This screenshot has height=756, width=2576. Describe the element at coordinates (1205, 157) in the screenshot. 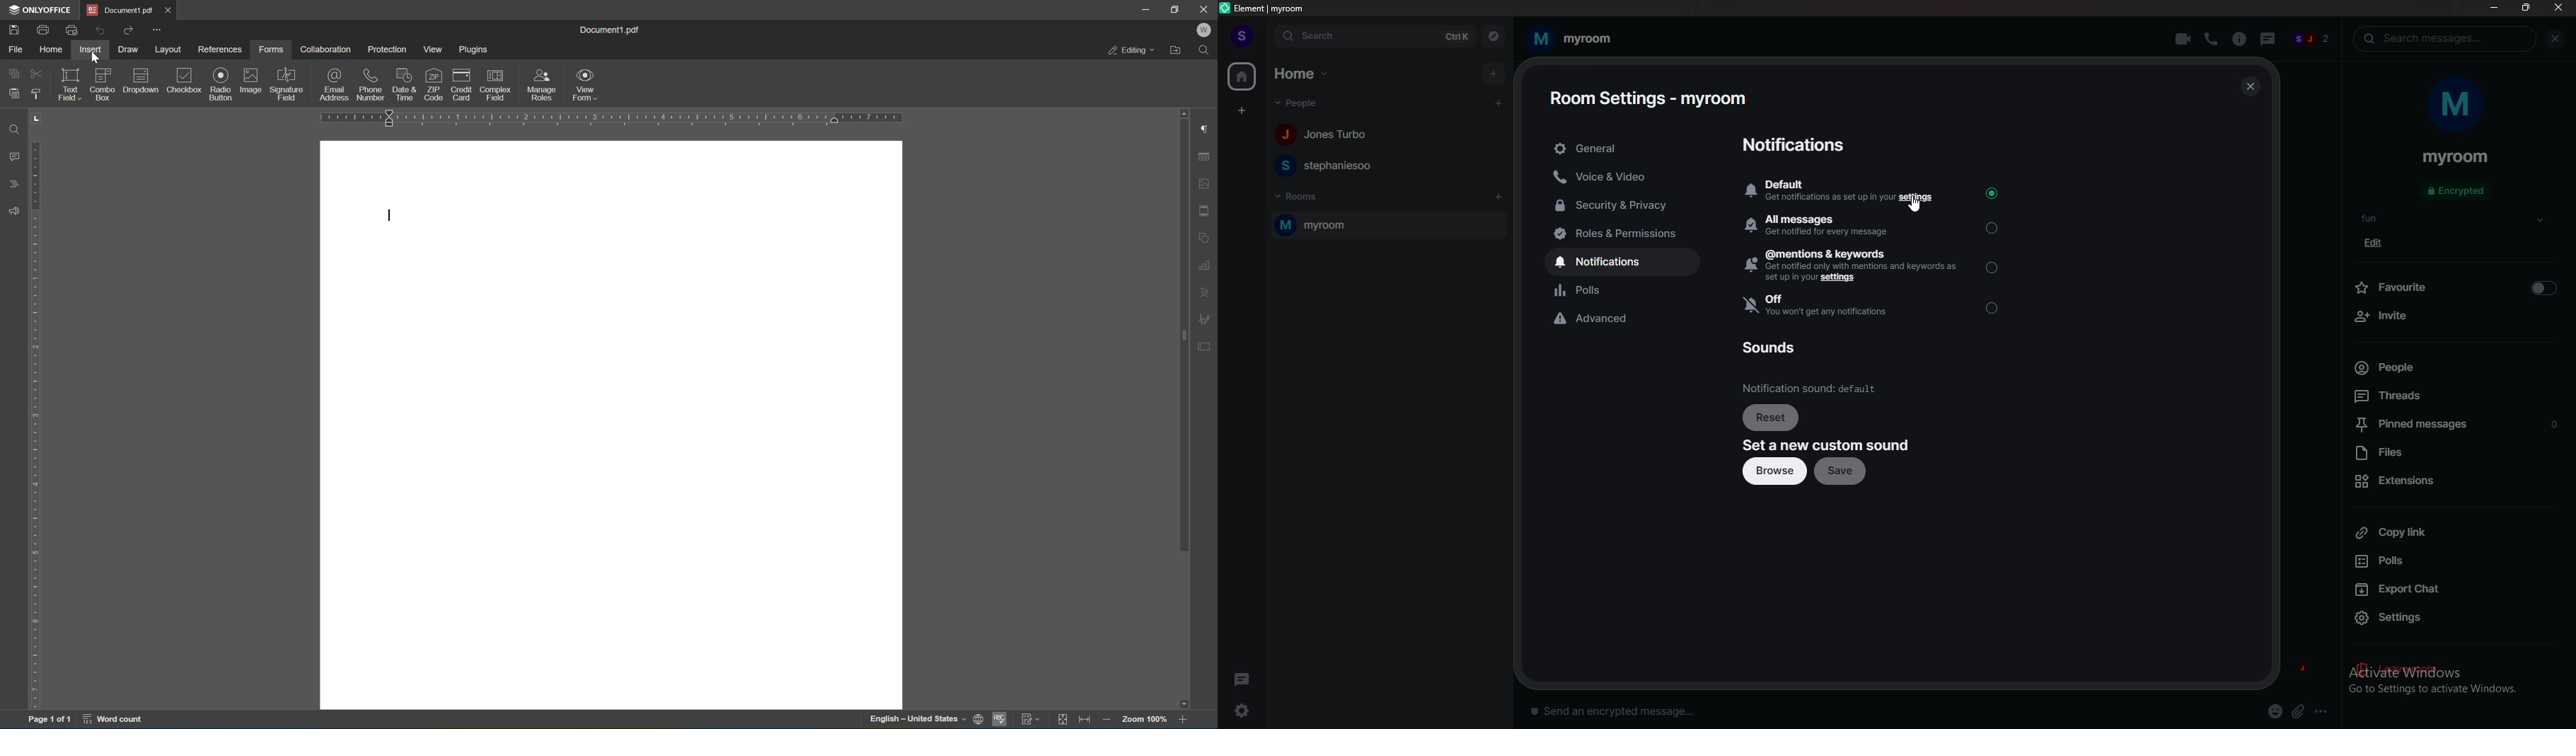

I see `tabular settings` at that location.